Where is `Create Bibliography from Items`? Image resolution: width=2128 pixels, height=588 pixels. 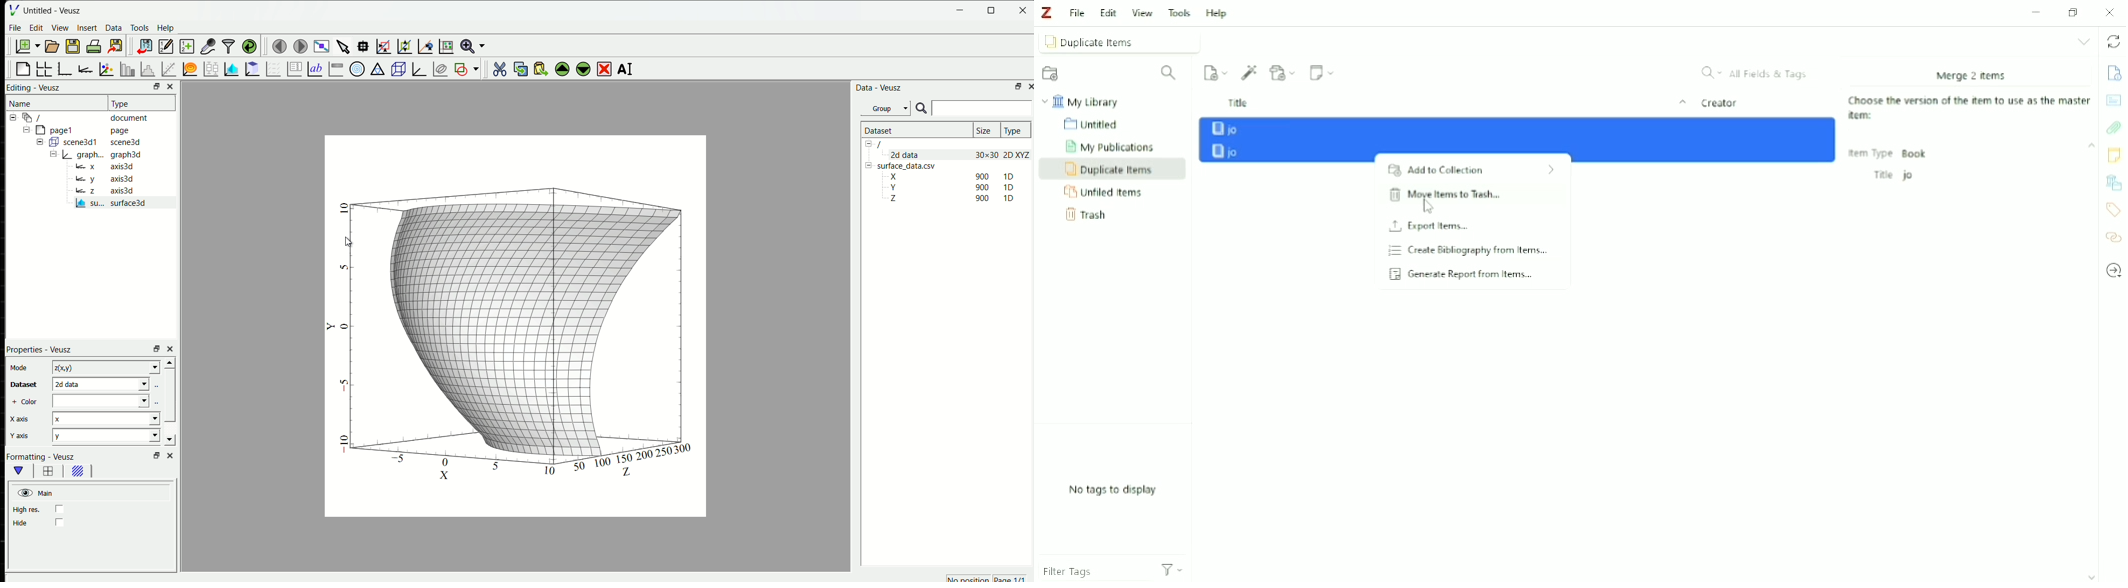 Create Bibliography from Items is located at coordinates (1471, 250).